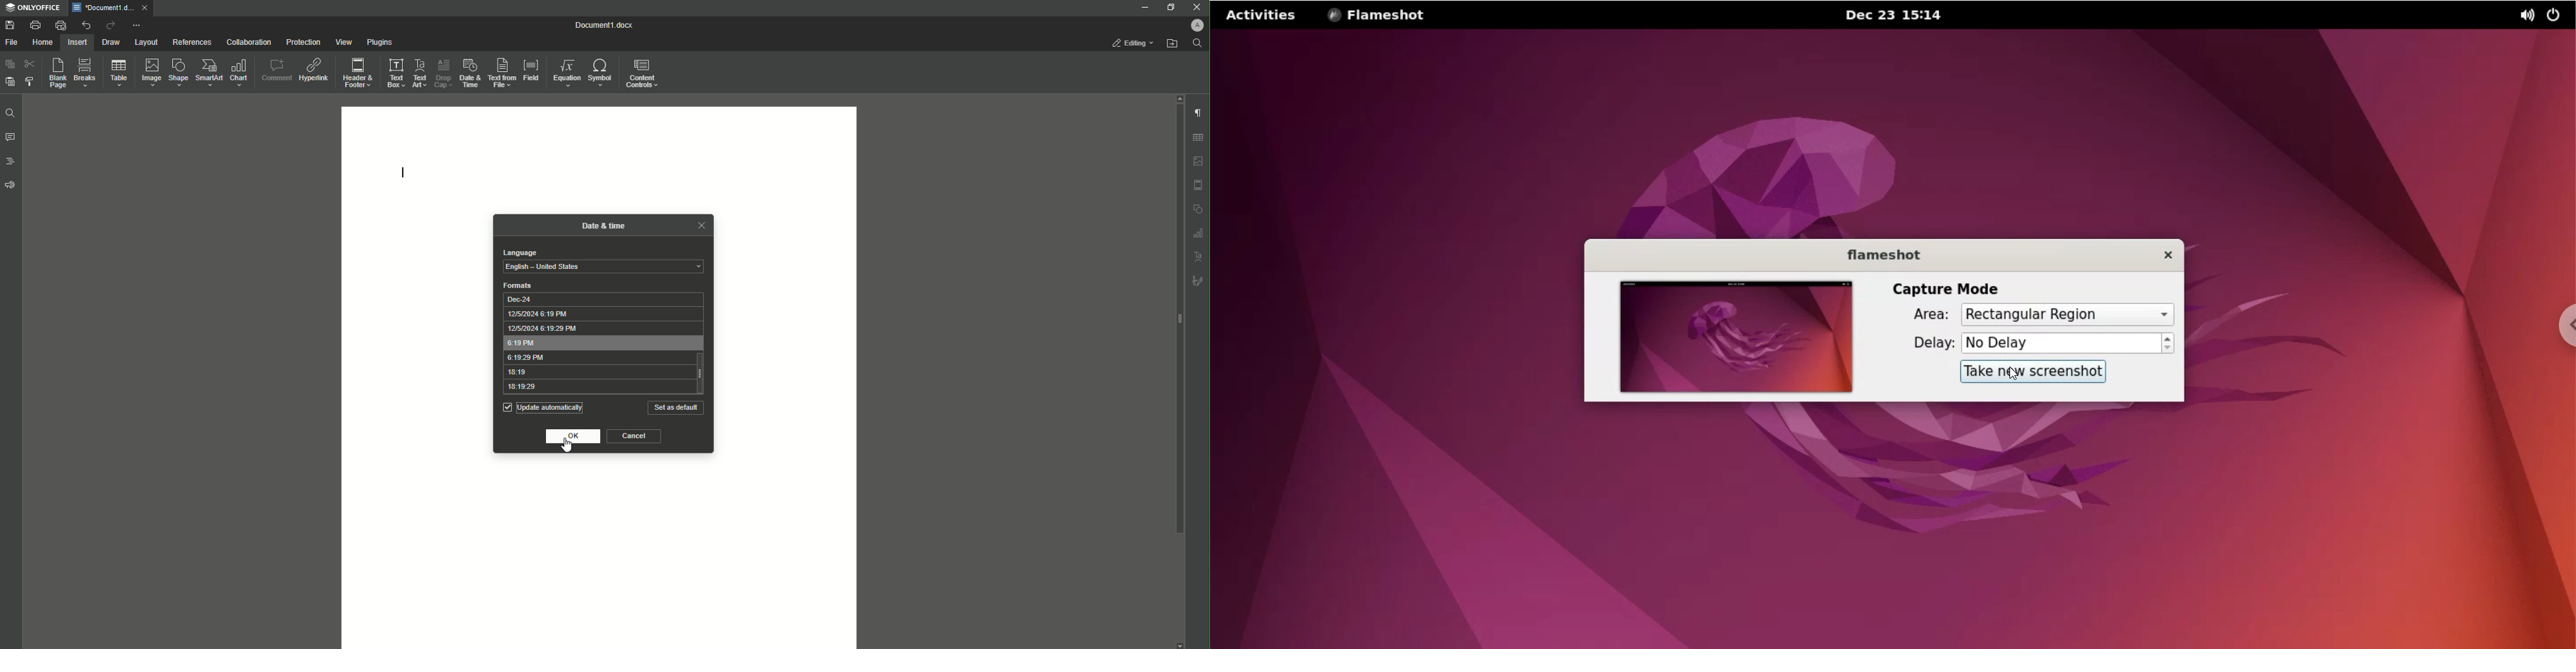 This screenshot has width=2576, height=672. Describe the element at coordinates (35, 25) in the screenshot. I see `Print` at that location.